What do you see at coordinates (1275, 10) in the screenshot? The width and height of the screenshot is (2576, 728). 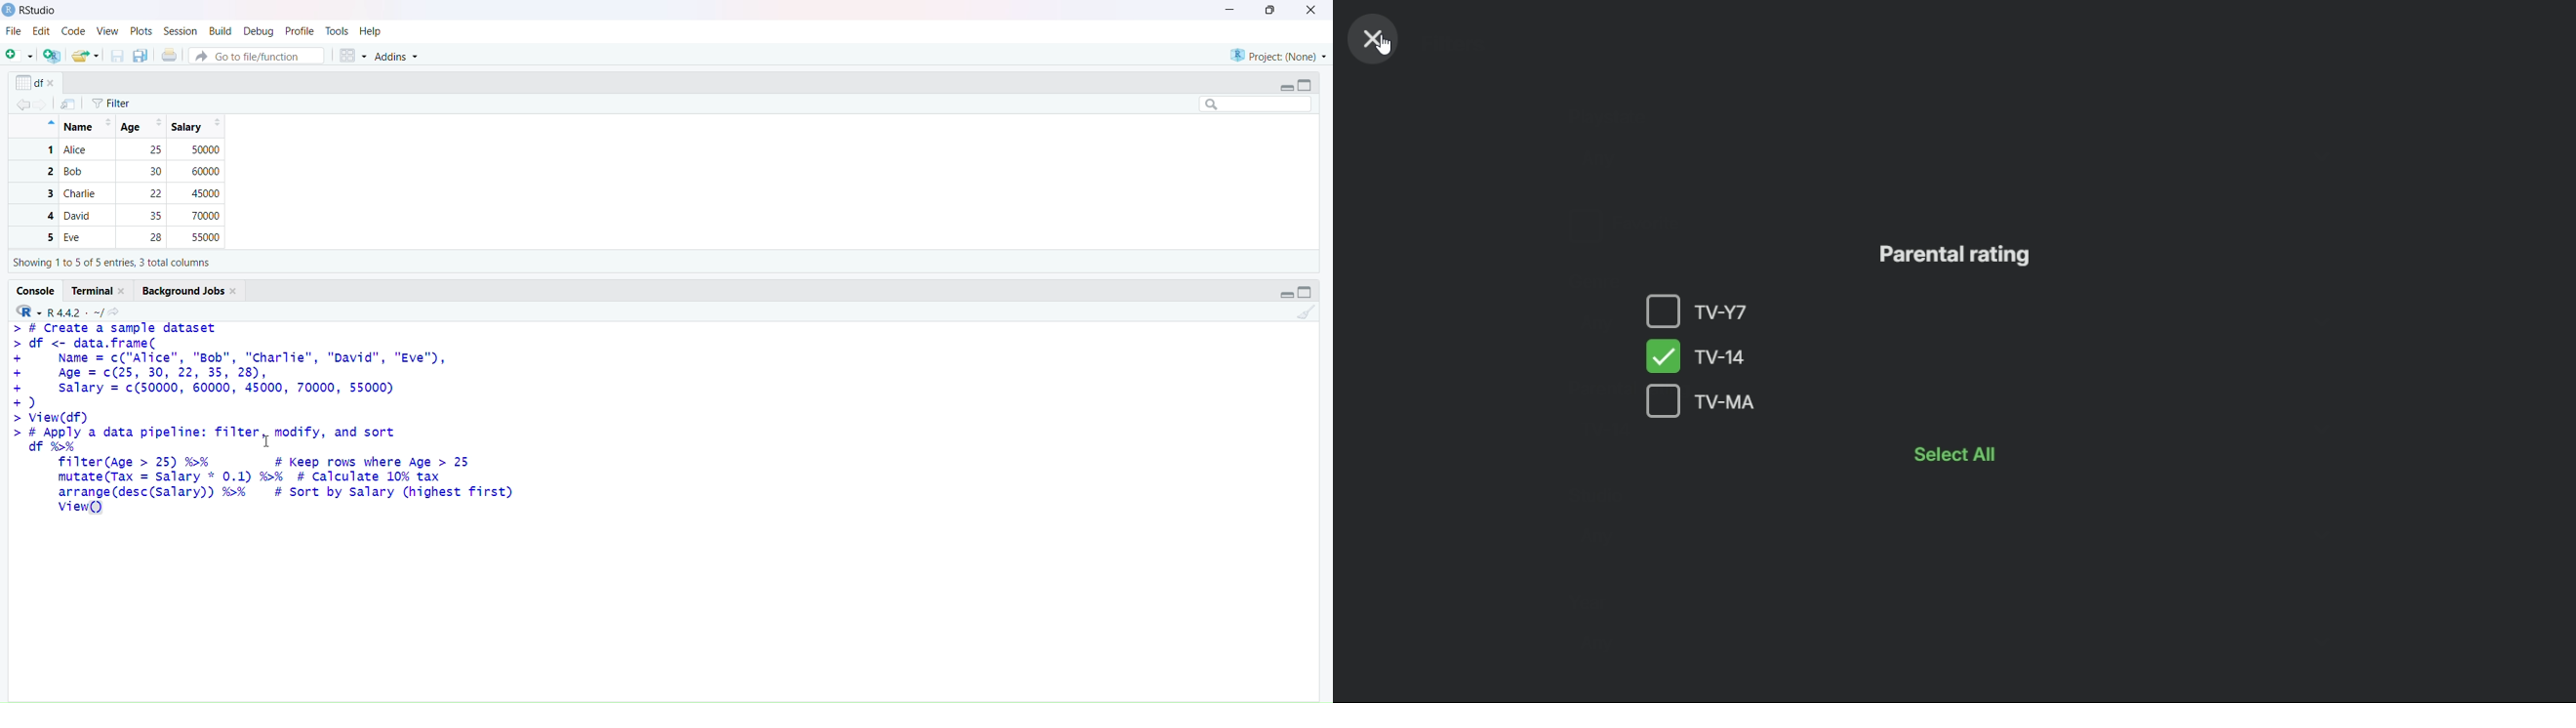 I see `maximize` at bounding box center [1275, 10].